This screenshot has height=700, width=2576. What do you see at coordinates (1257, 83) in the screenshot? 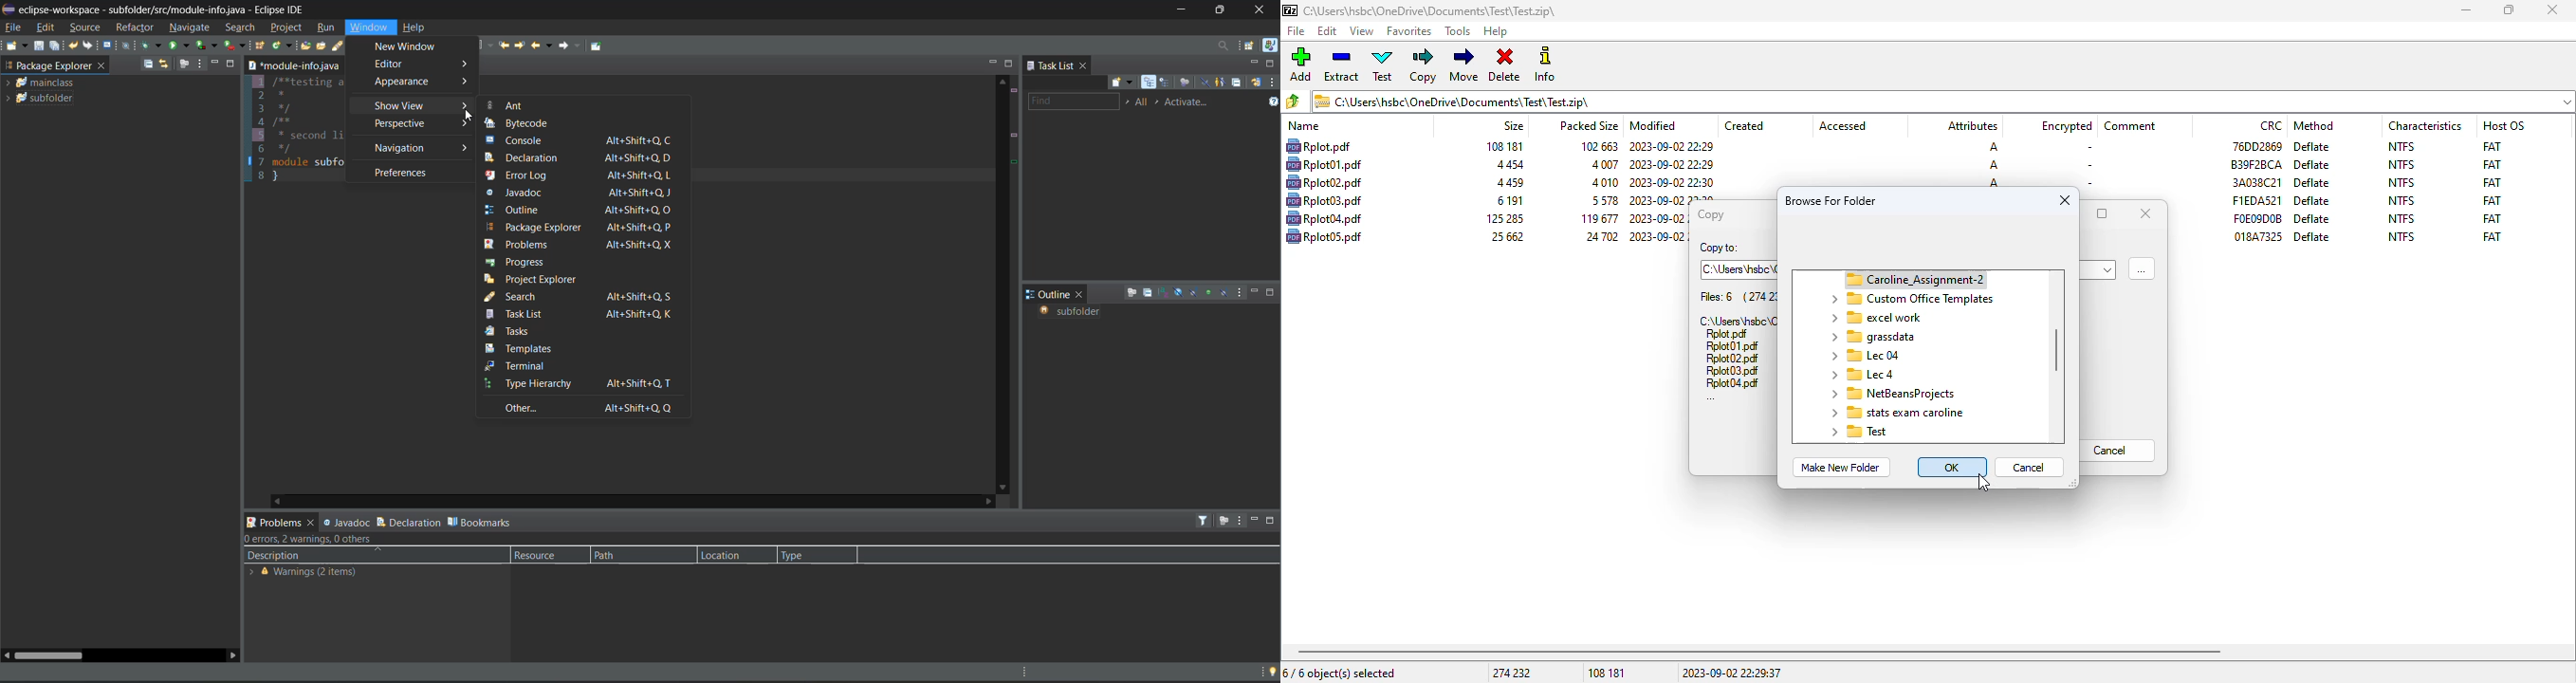
I see `synchronize changed` at bounding box center [1257, 83].